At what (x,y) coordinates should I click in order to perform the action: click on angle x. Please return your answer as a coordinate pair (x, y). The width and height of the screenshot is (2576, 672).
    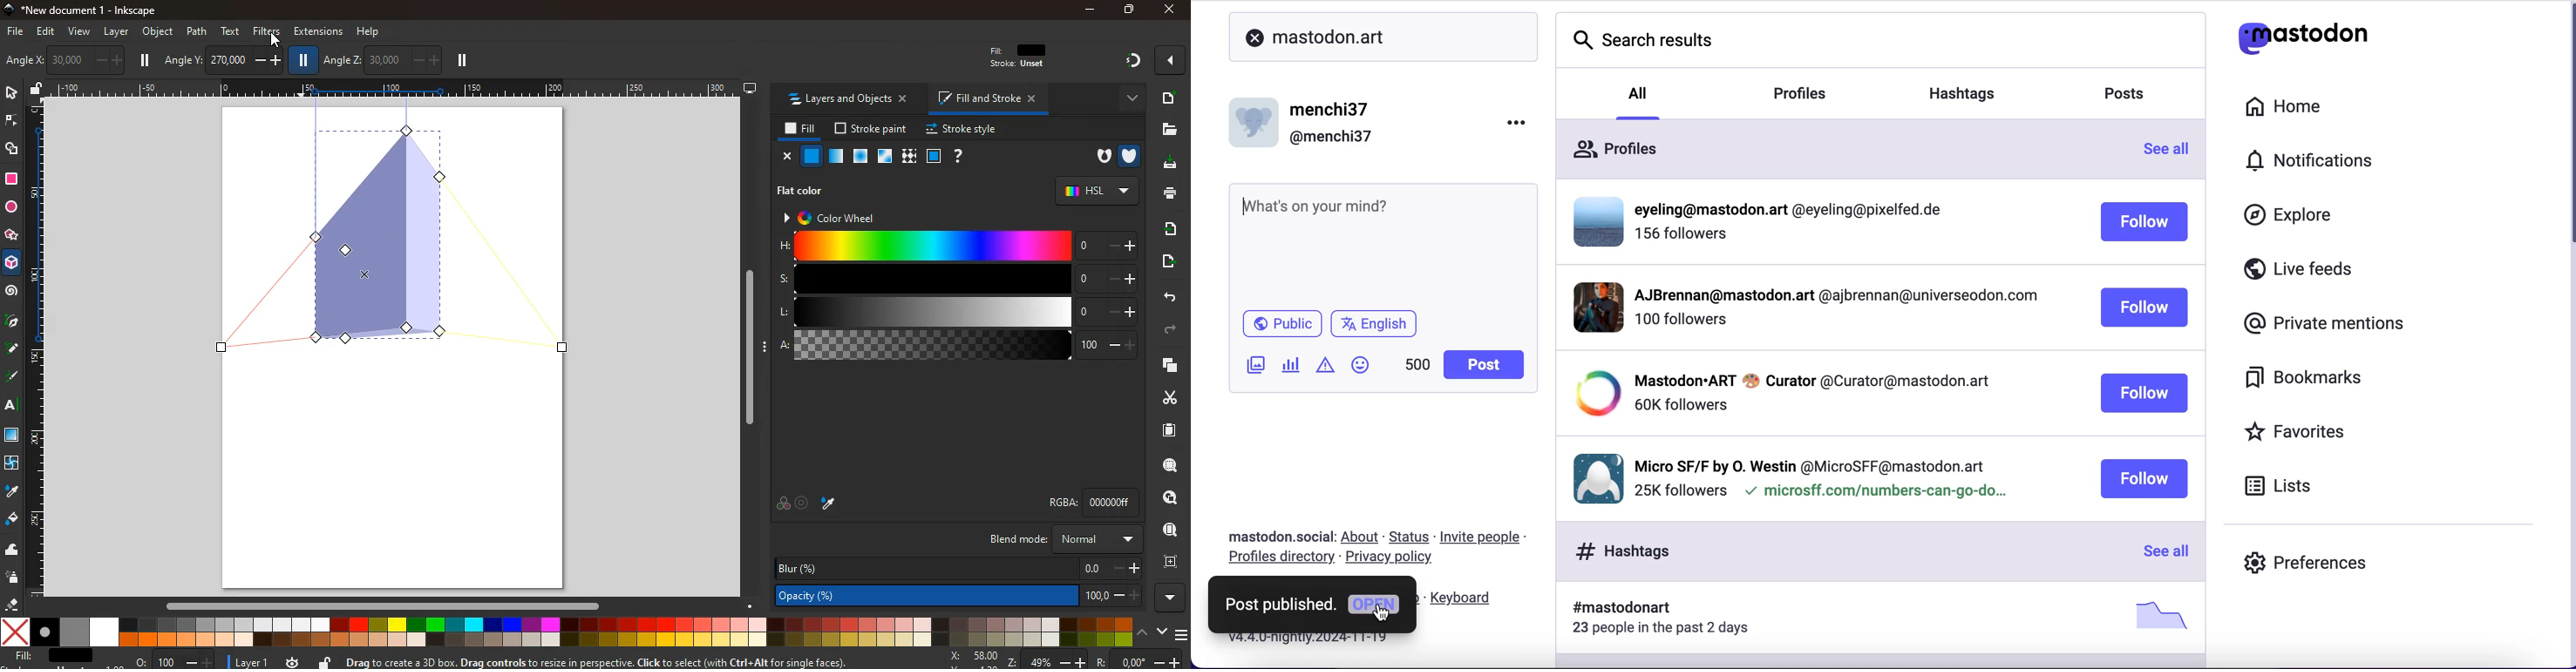
    Looking at the image, I should click on (78, 58).